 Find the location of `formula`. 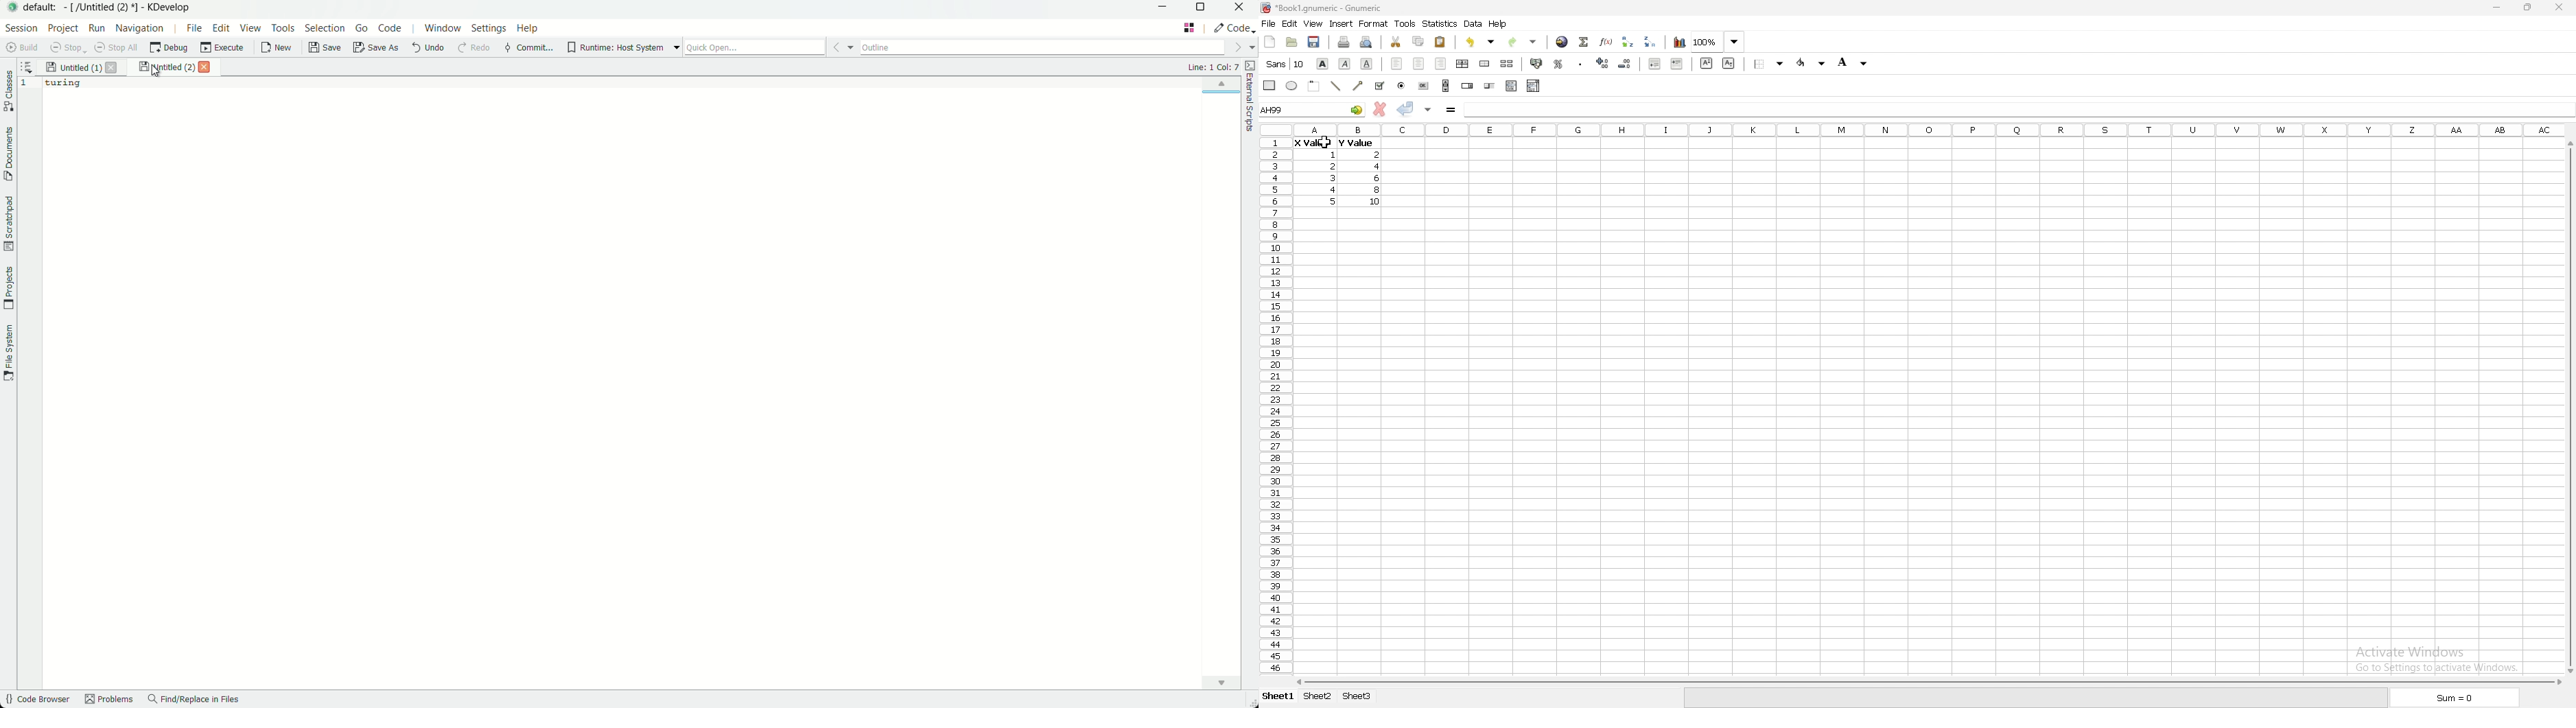

formula is located at coordinates (1452, 109).